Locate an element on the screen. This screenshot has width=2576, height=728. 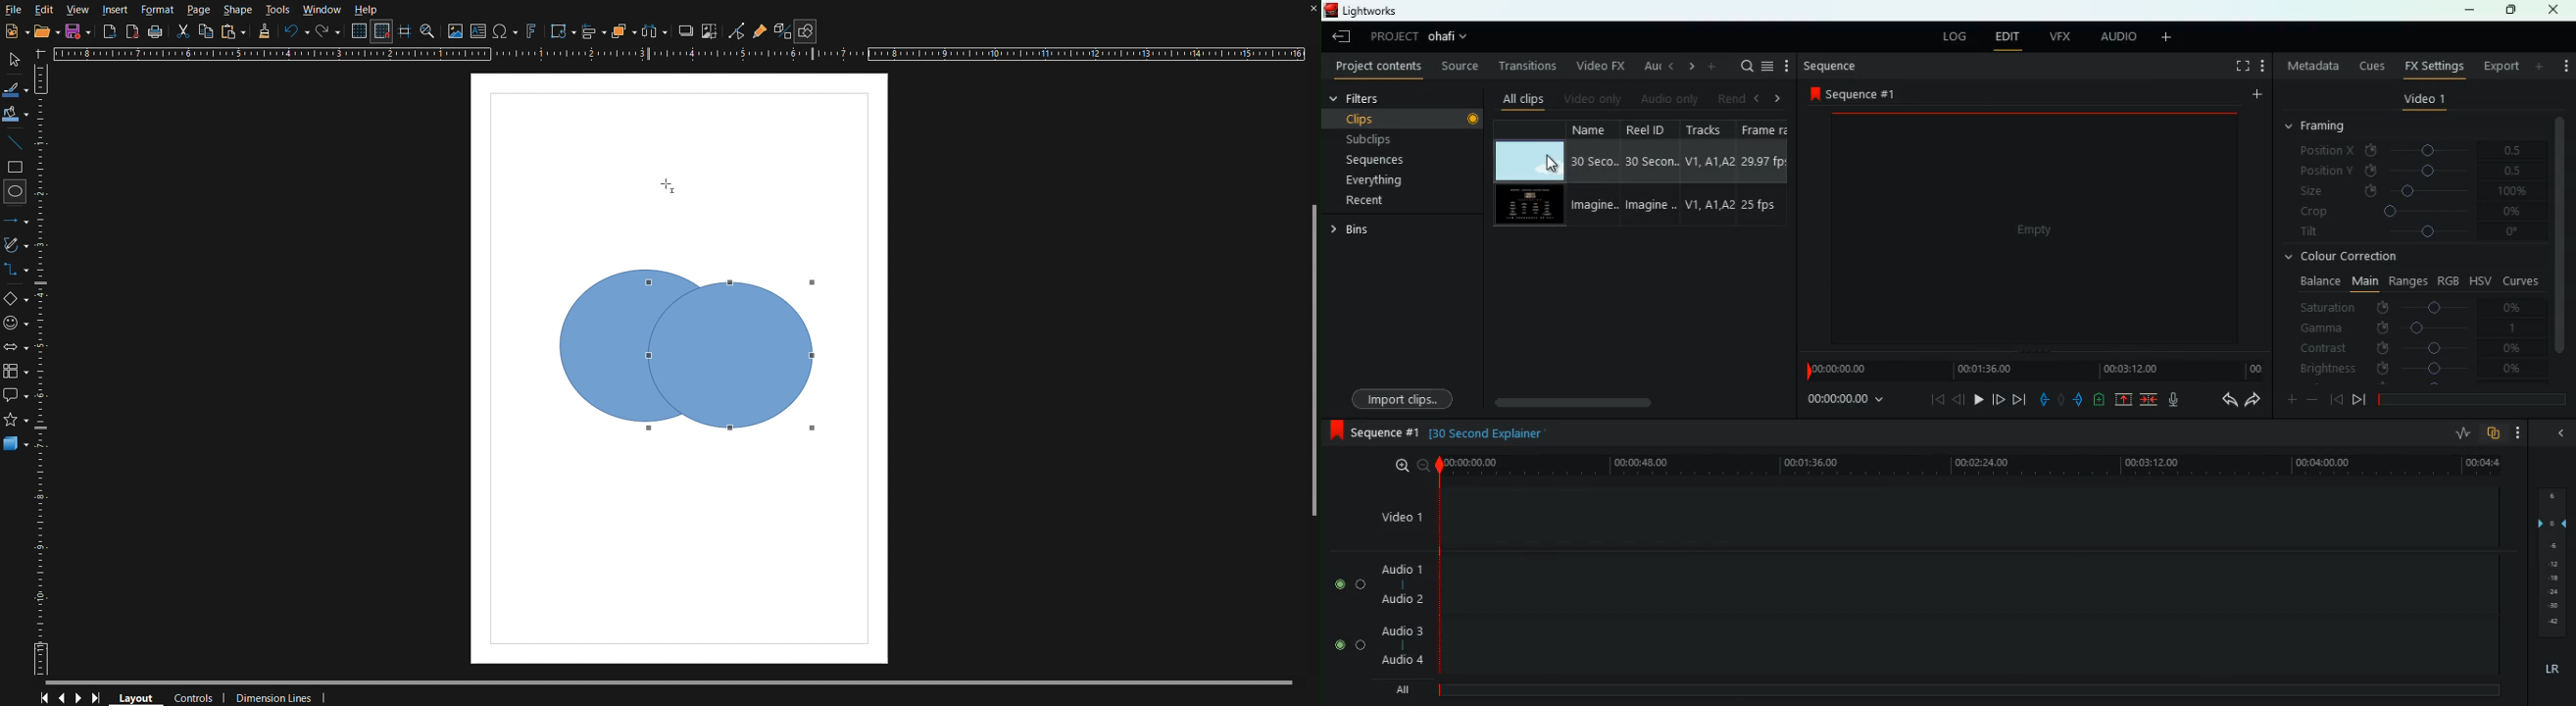
Shape Box 2 is located at coordinates (737, 357).